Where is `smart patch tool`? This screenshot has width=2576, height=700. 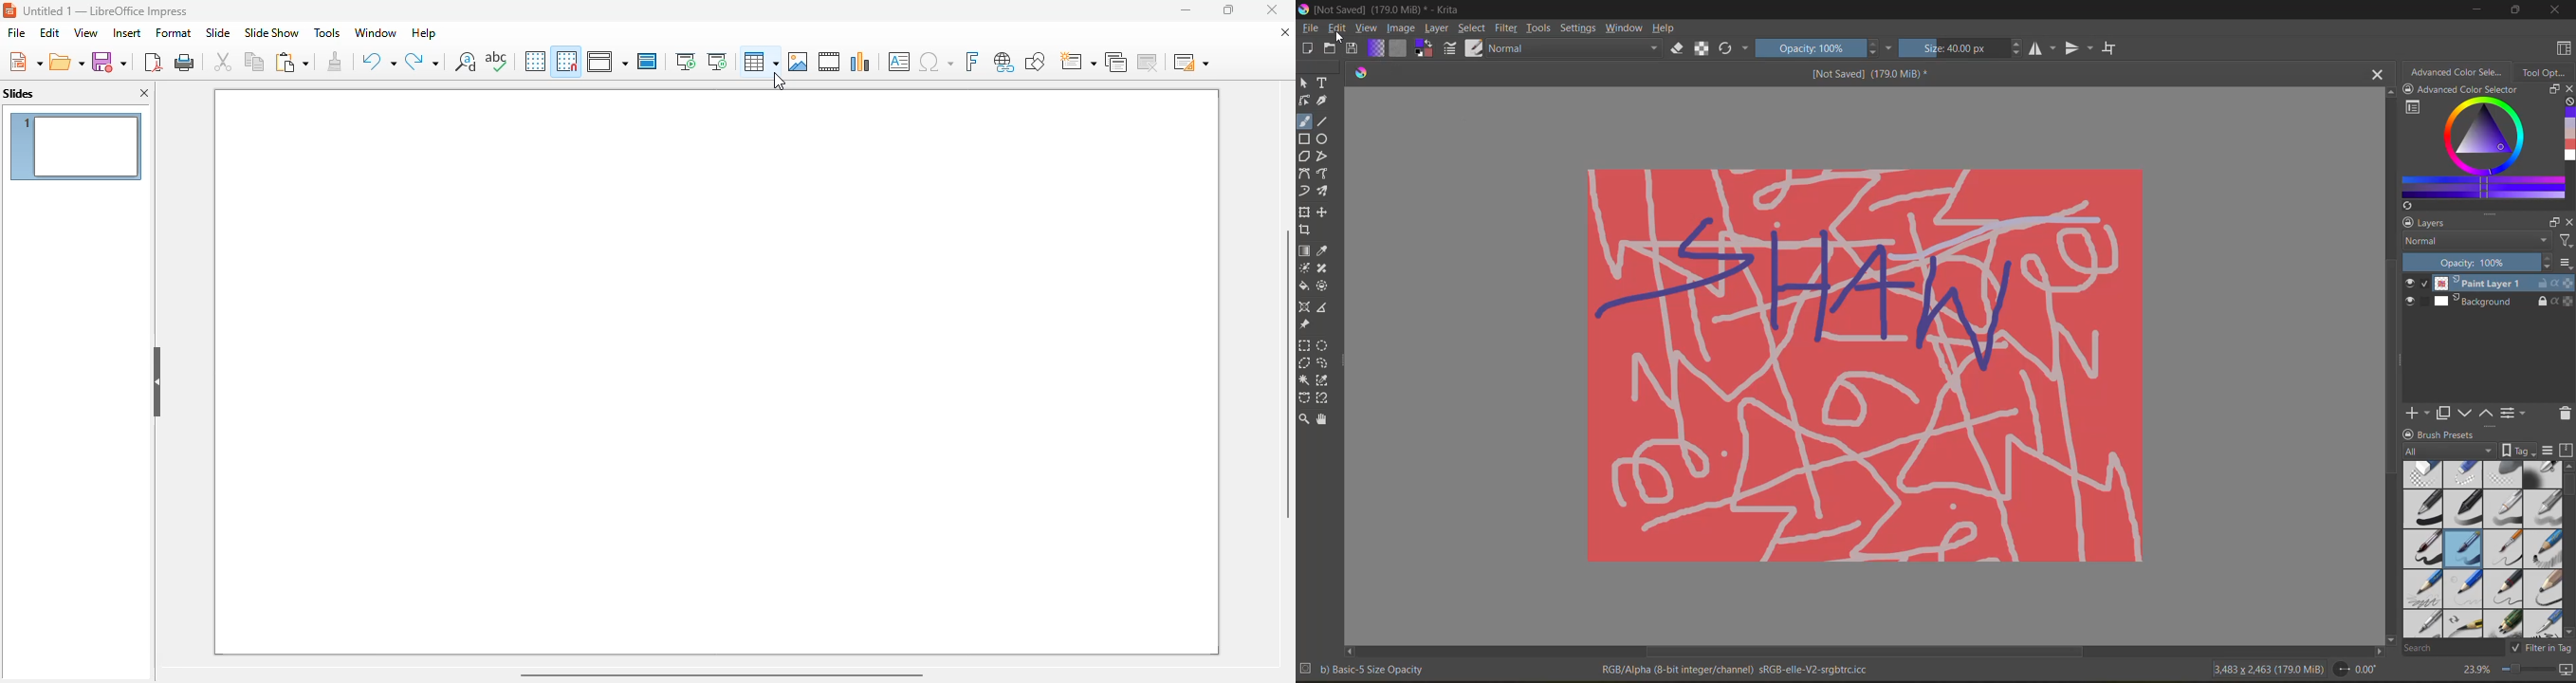 smart patch tool is located at coordinates (1323, 269).